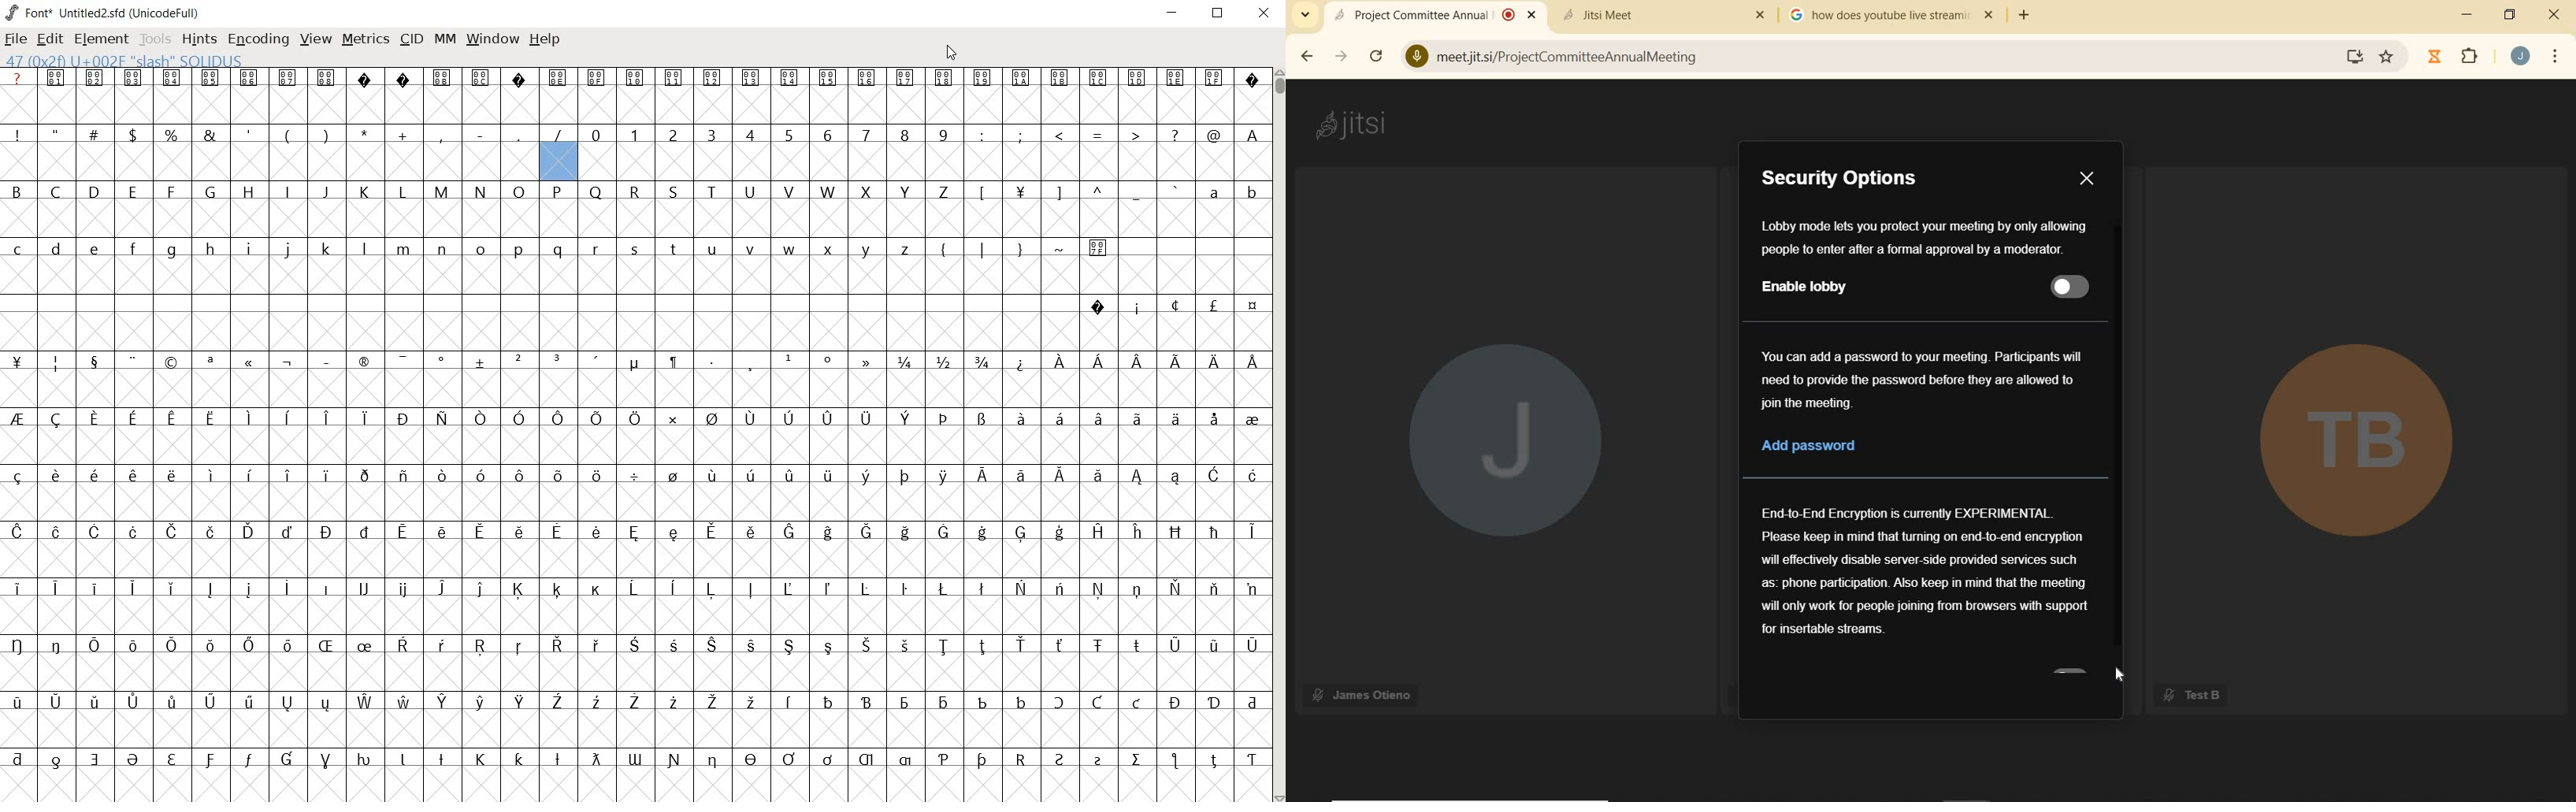 Image resolution: width=2576 pixels, height=812 pixels. Describe the element at coordinates (154, 40) in the screenshot. I see `TOOLS` at that location.